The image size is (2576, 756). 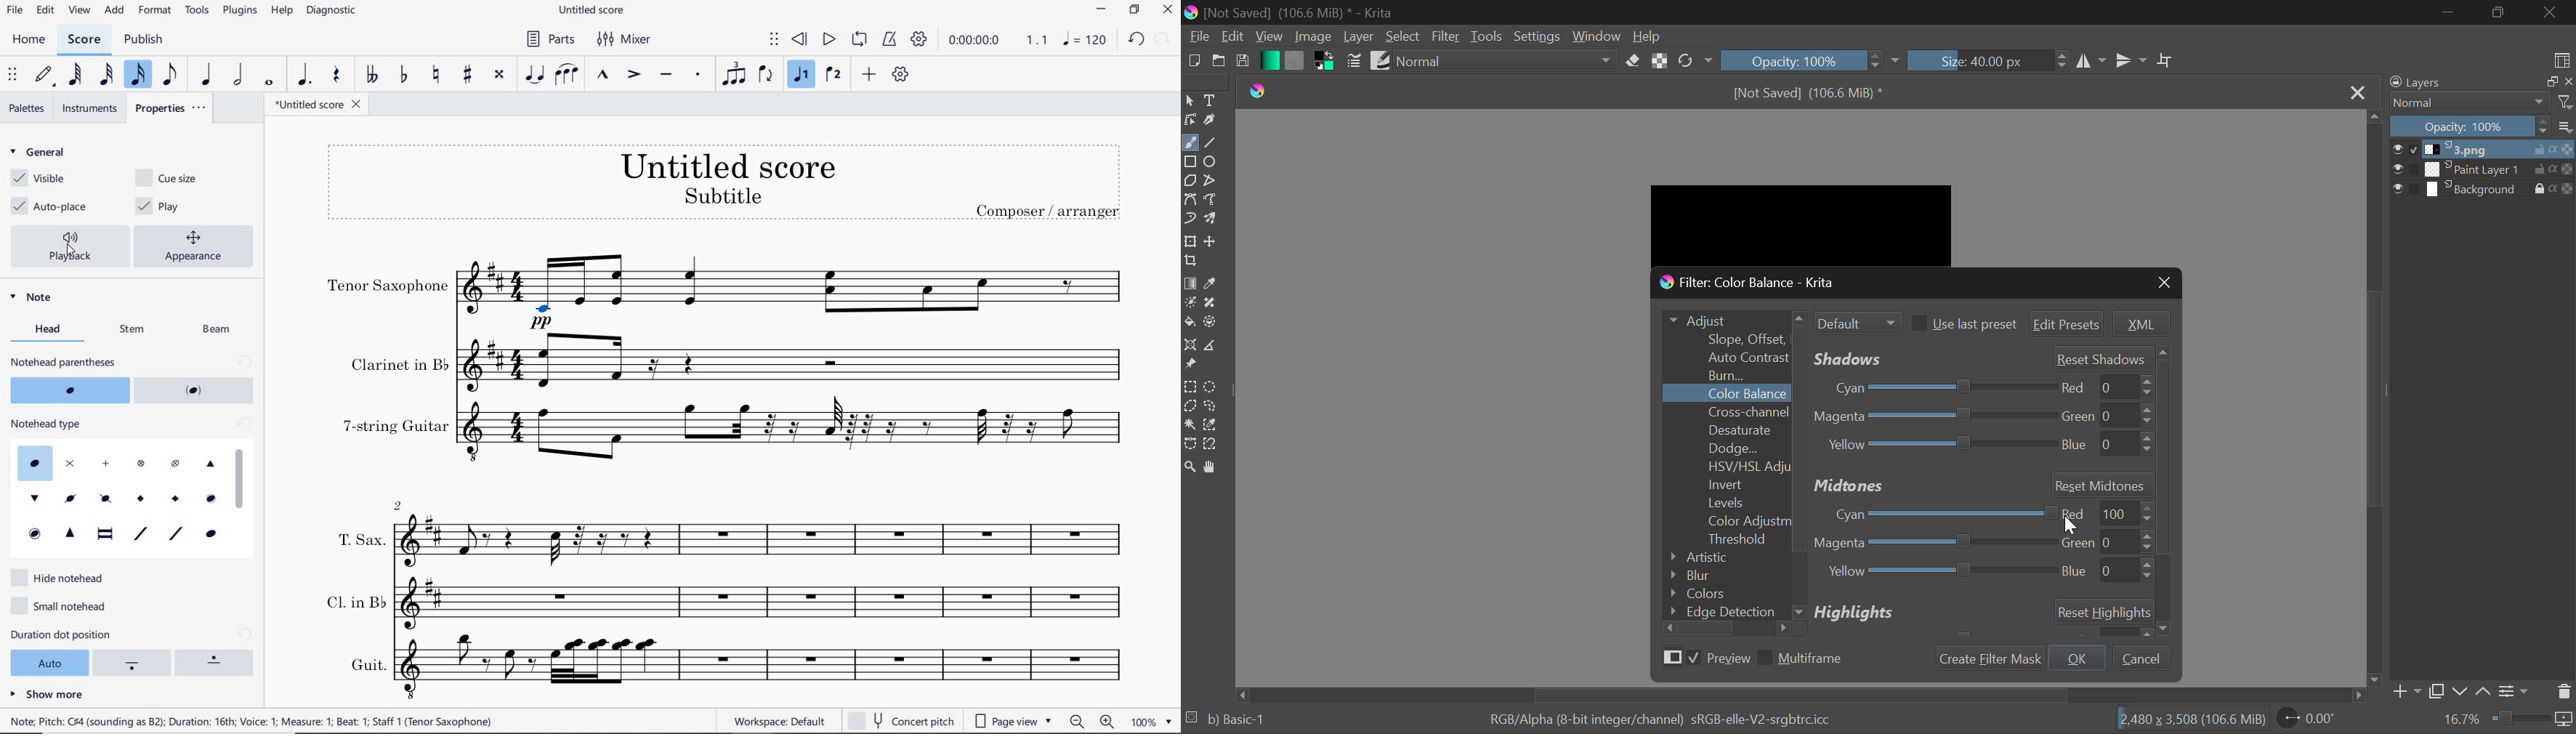 What do you see at coordinates (52, 329) in the screenshot?
I see `head` at bounding box center [52, 329].